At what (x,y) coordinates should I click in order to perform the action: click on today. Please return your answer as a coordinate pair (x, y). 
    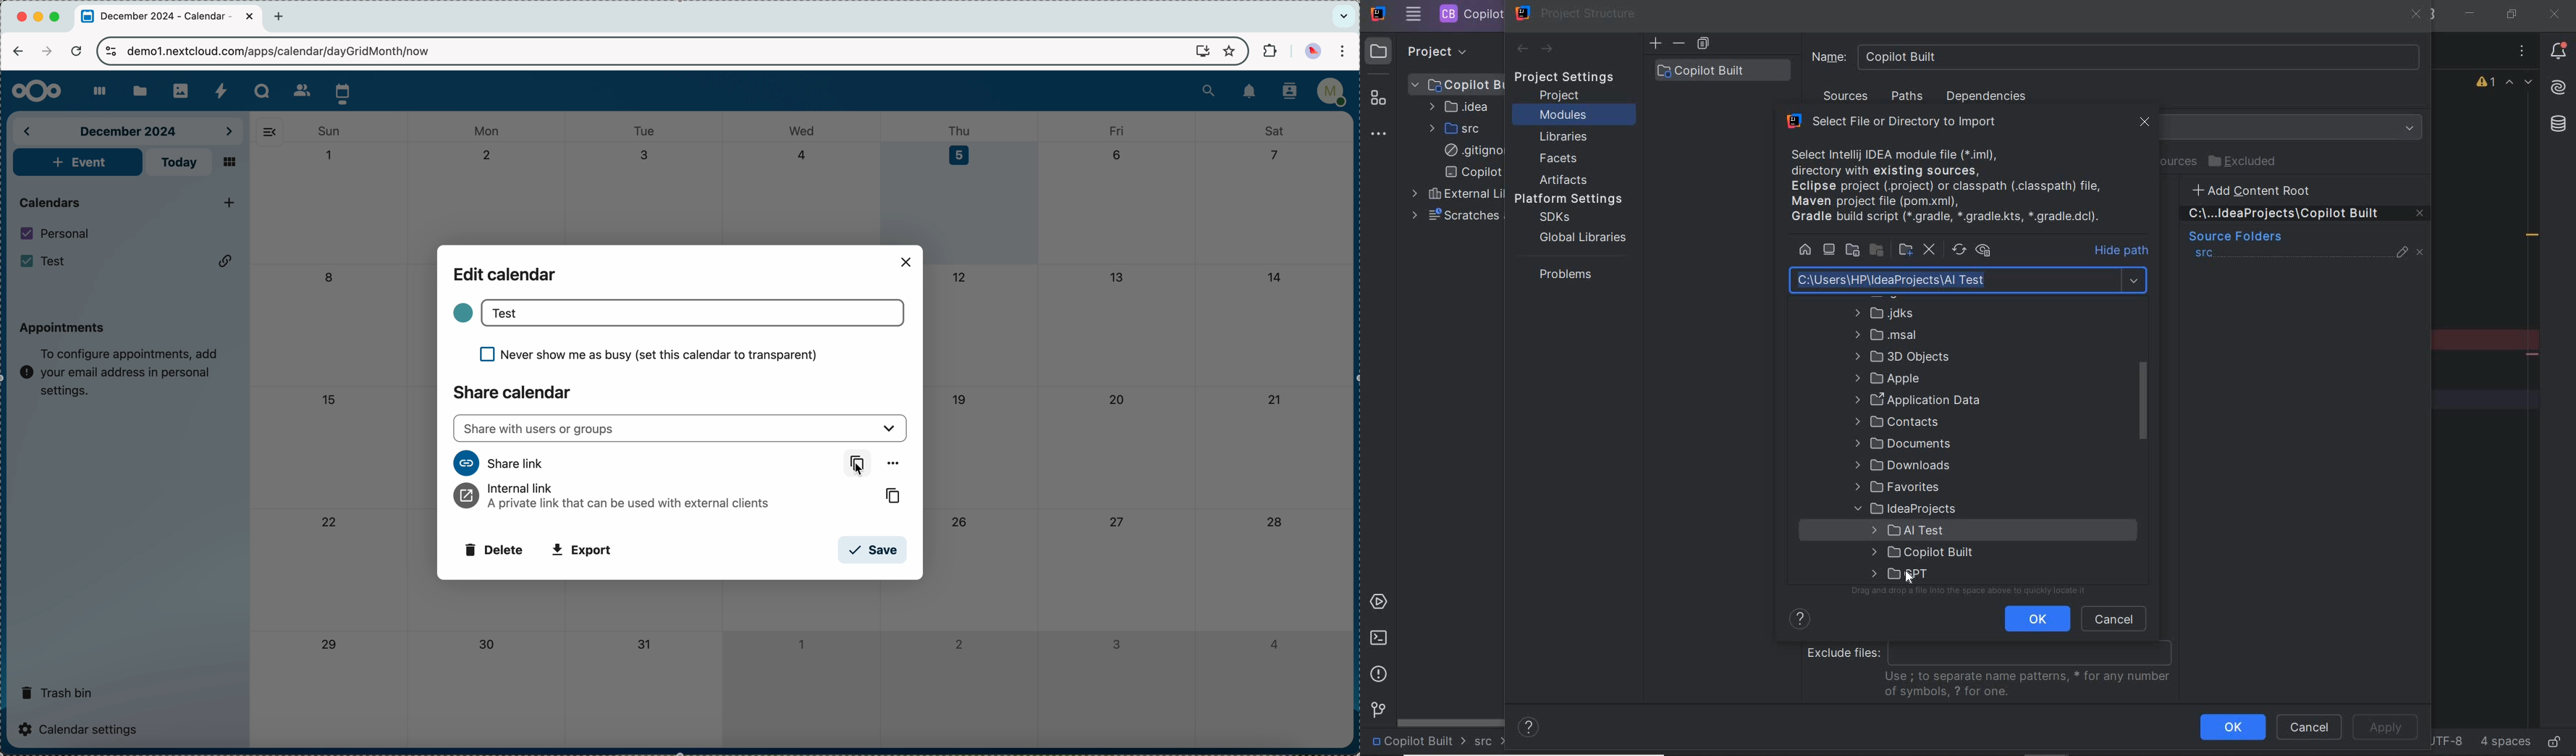
    Looking at the image, I should click on (180, 162).